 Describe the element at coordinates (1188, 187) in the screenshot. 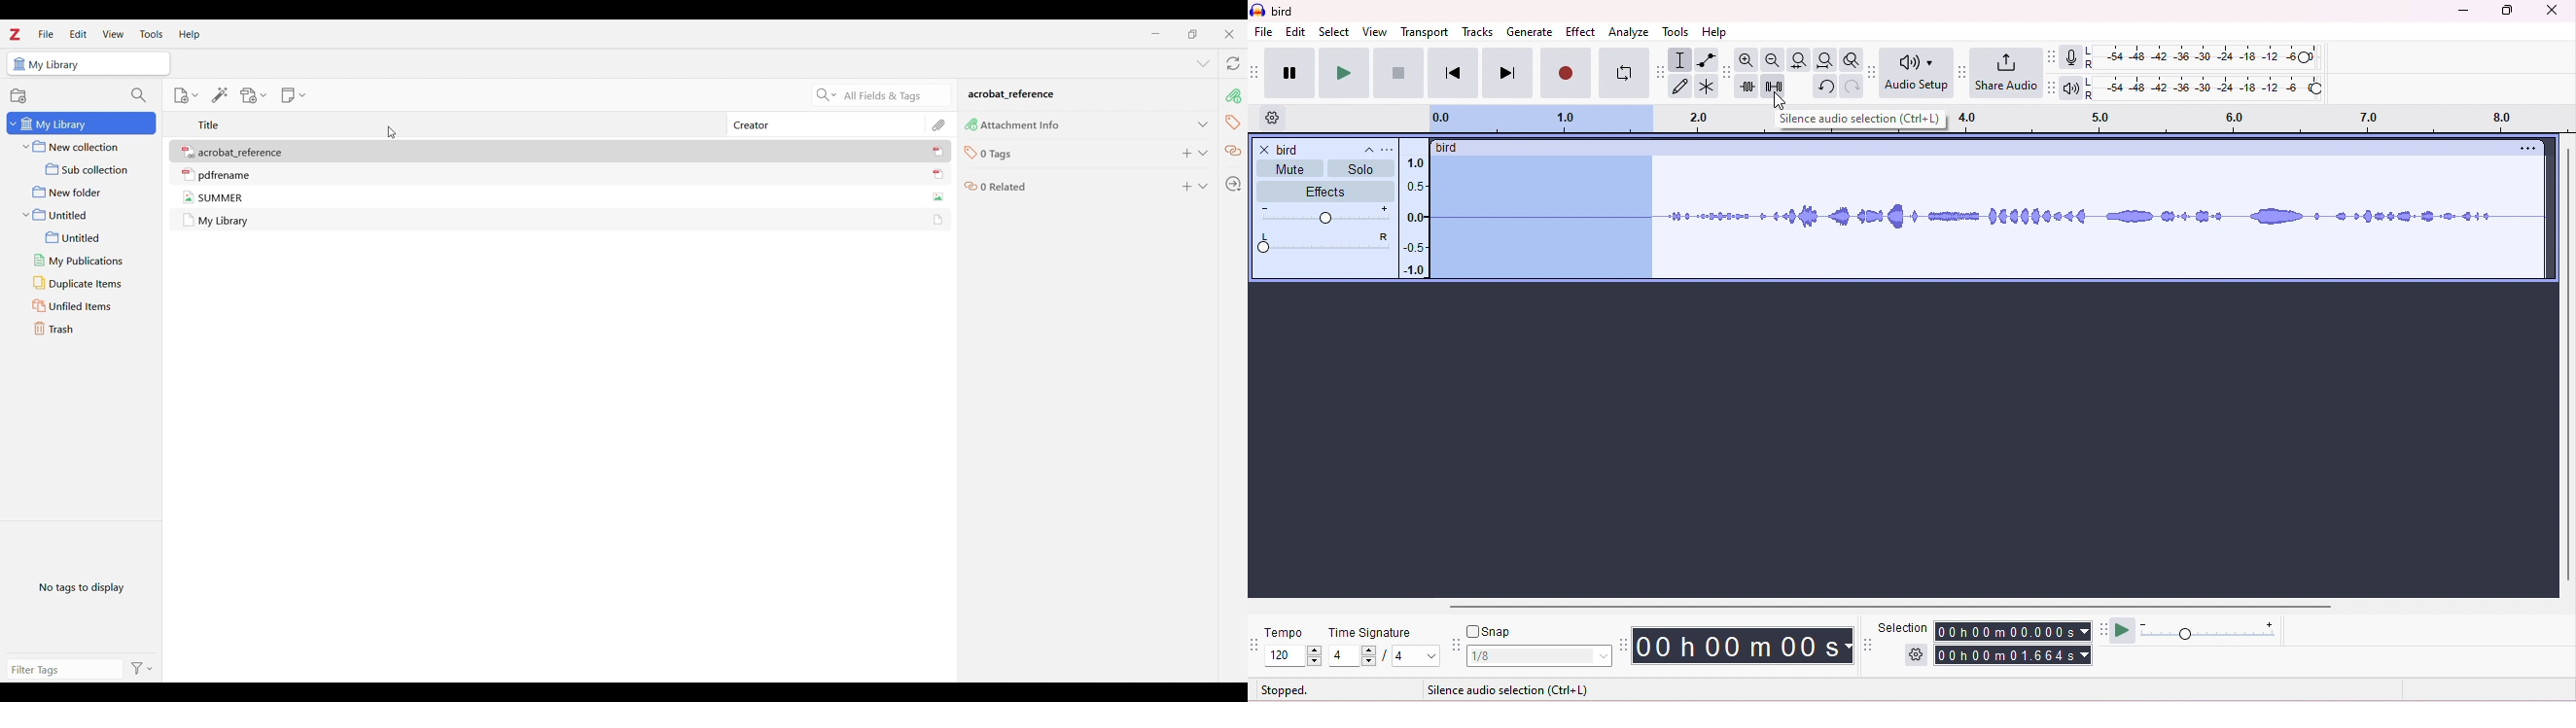

I see `Add to Related` at that location.